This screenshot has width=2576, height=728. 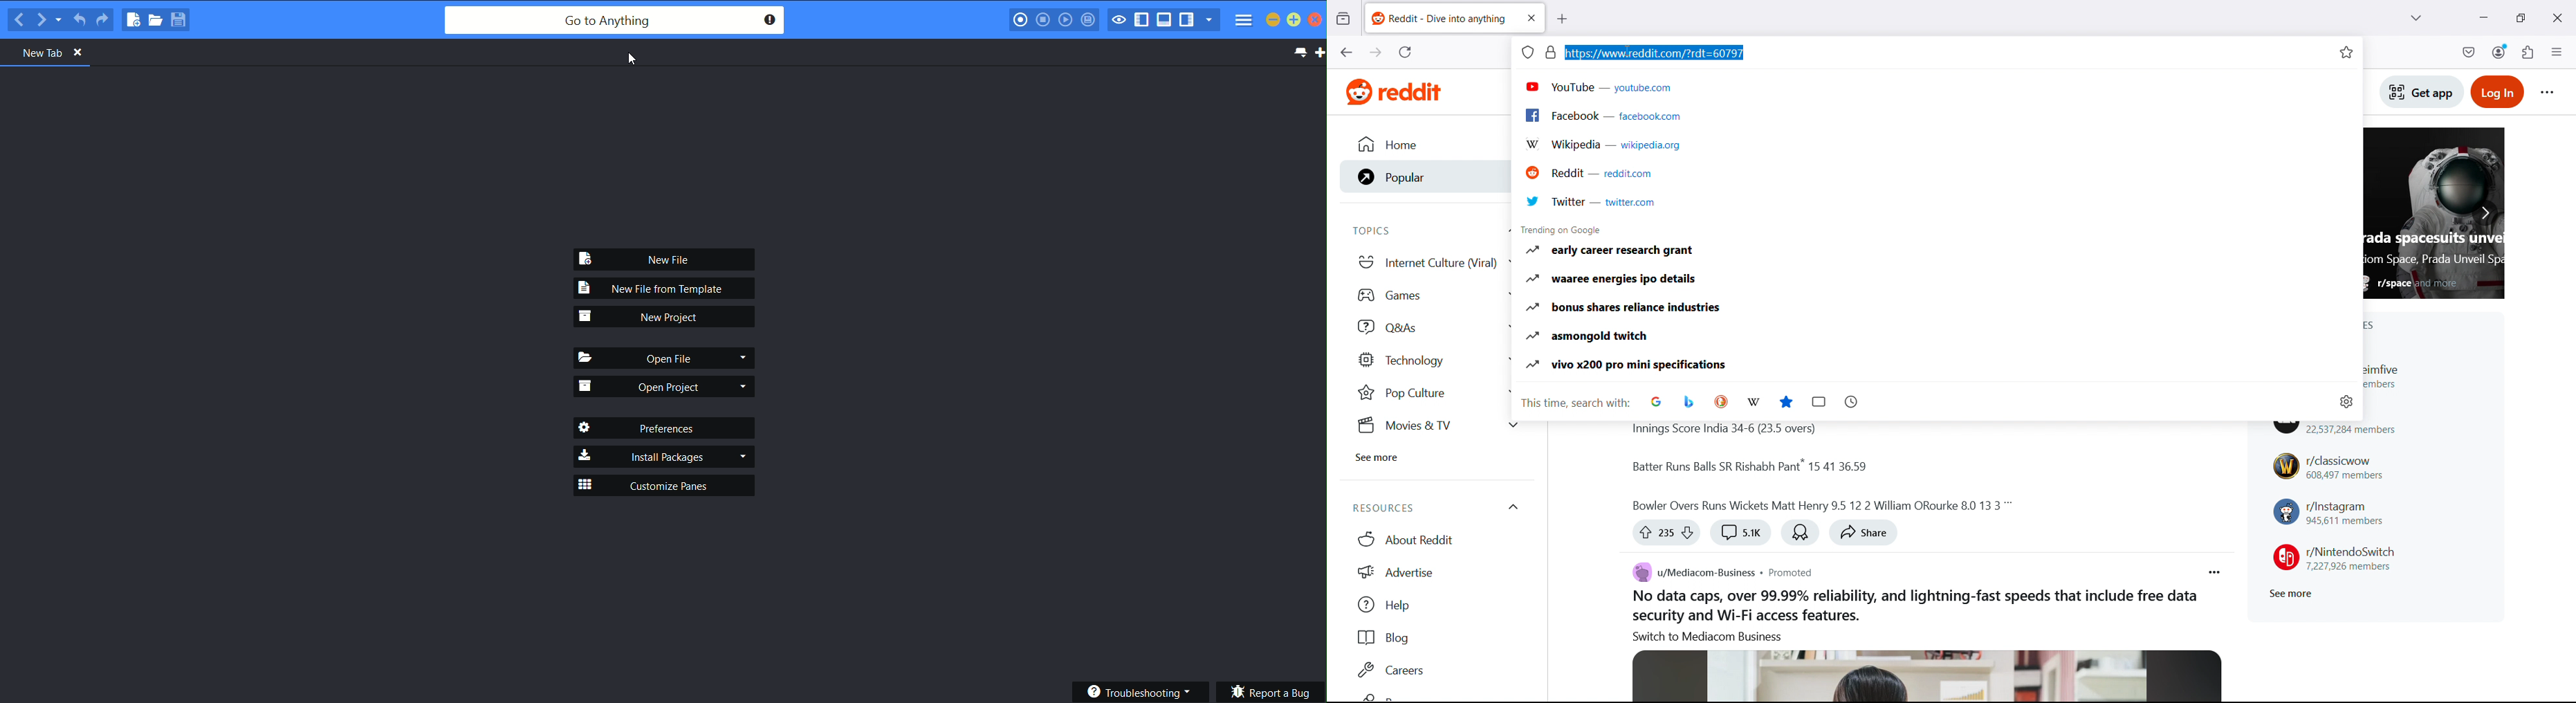 What do you see at coordinates (1420, 426) in the screenshot?
I see `Movies  & tv` at bounding box center [1420, 426].